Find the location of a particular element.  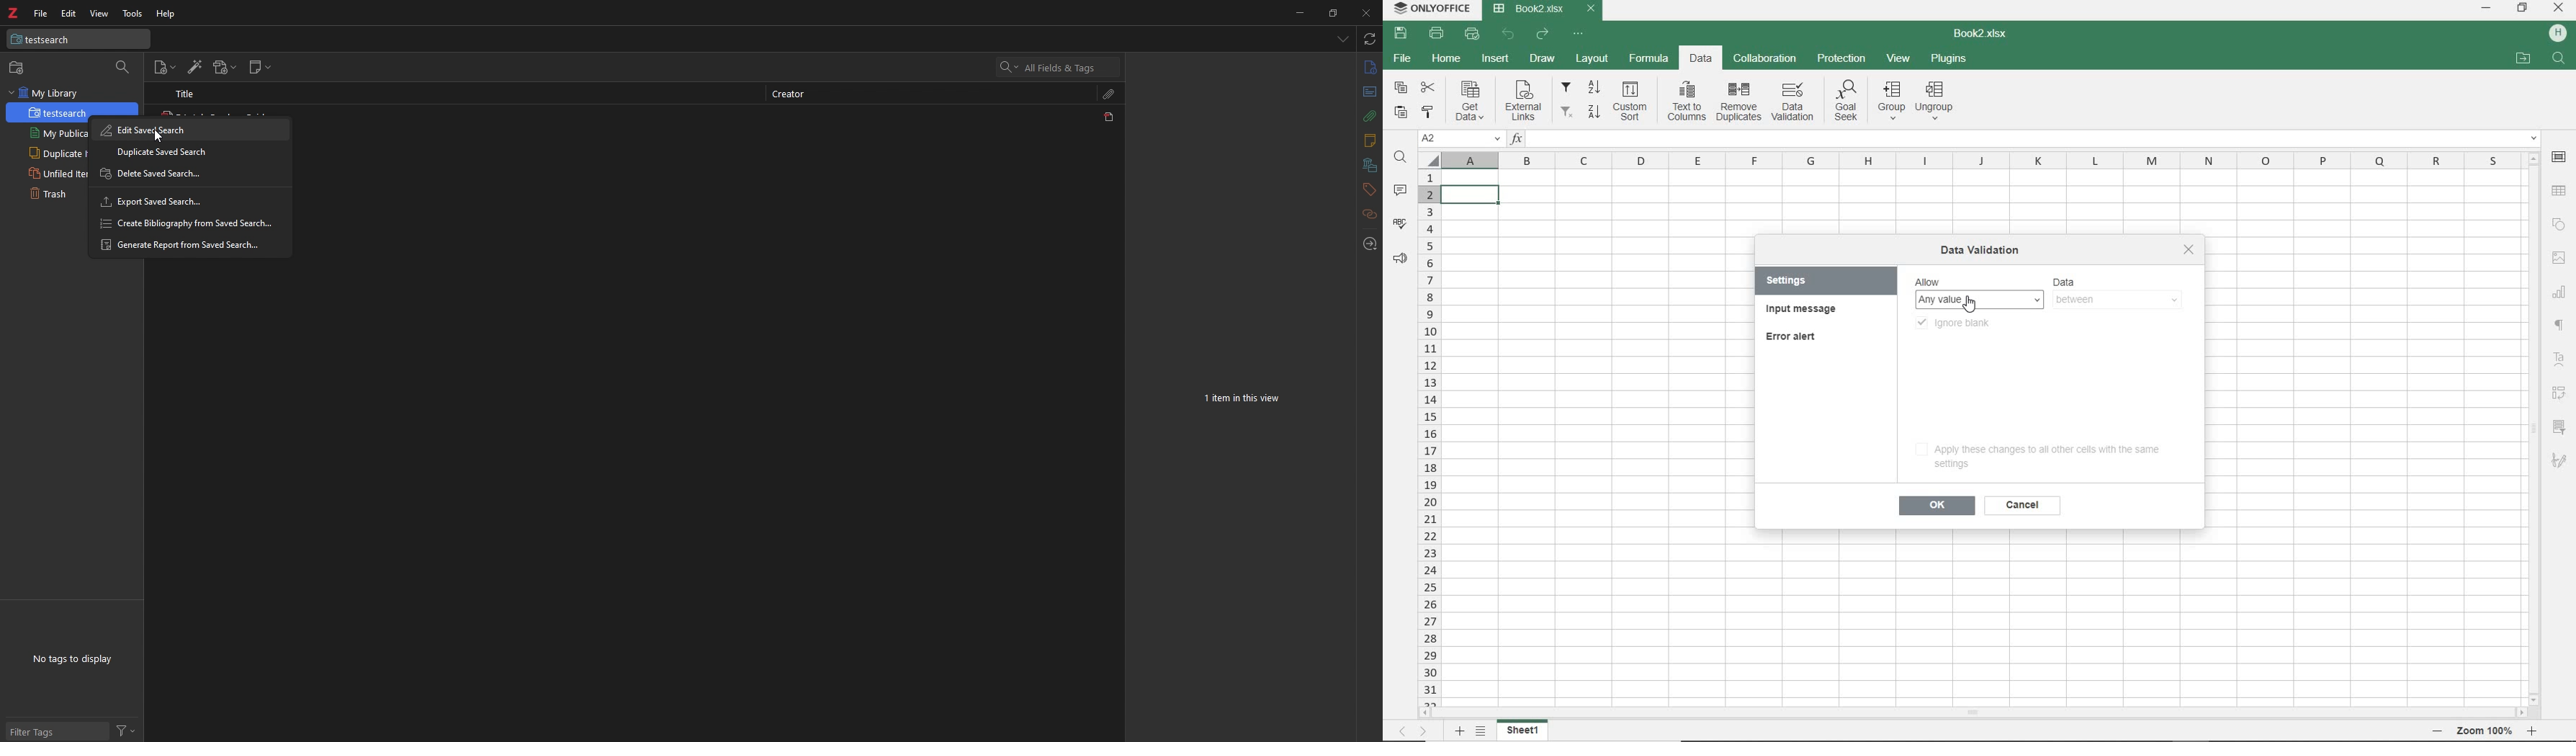

LAYOUT is located at coordinates (1592, 58).